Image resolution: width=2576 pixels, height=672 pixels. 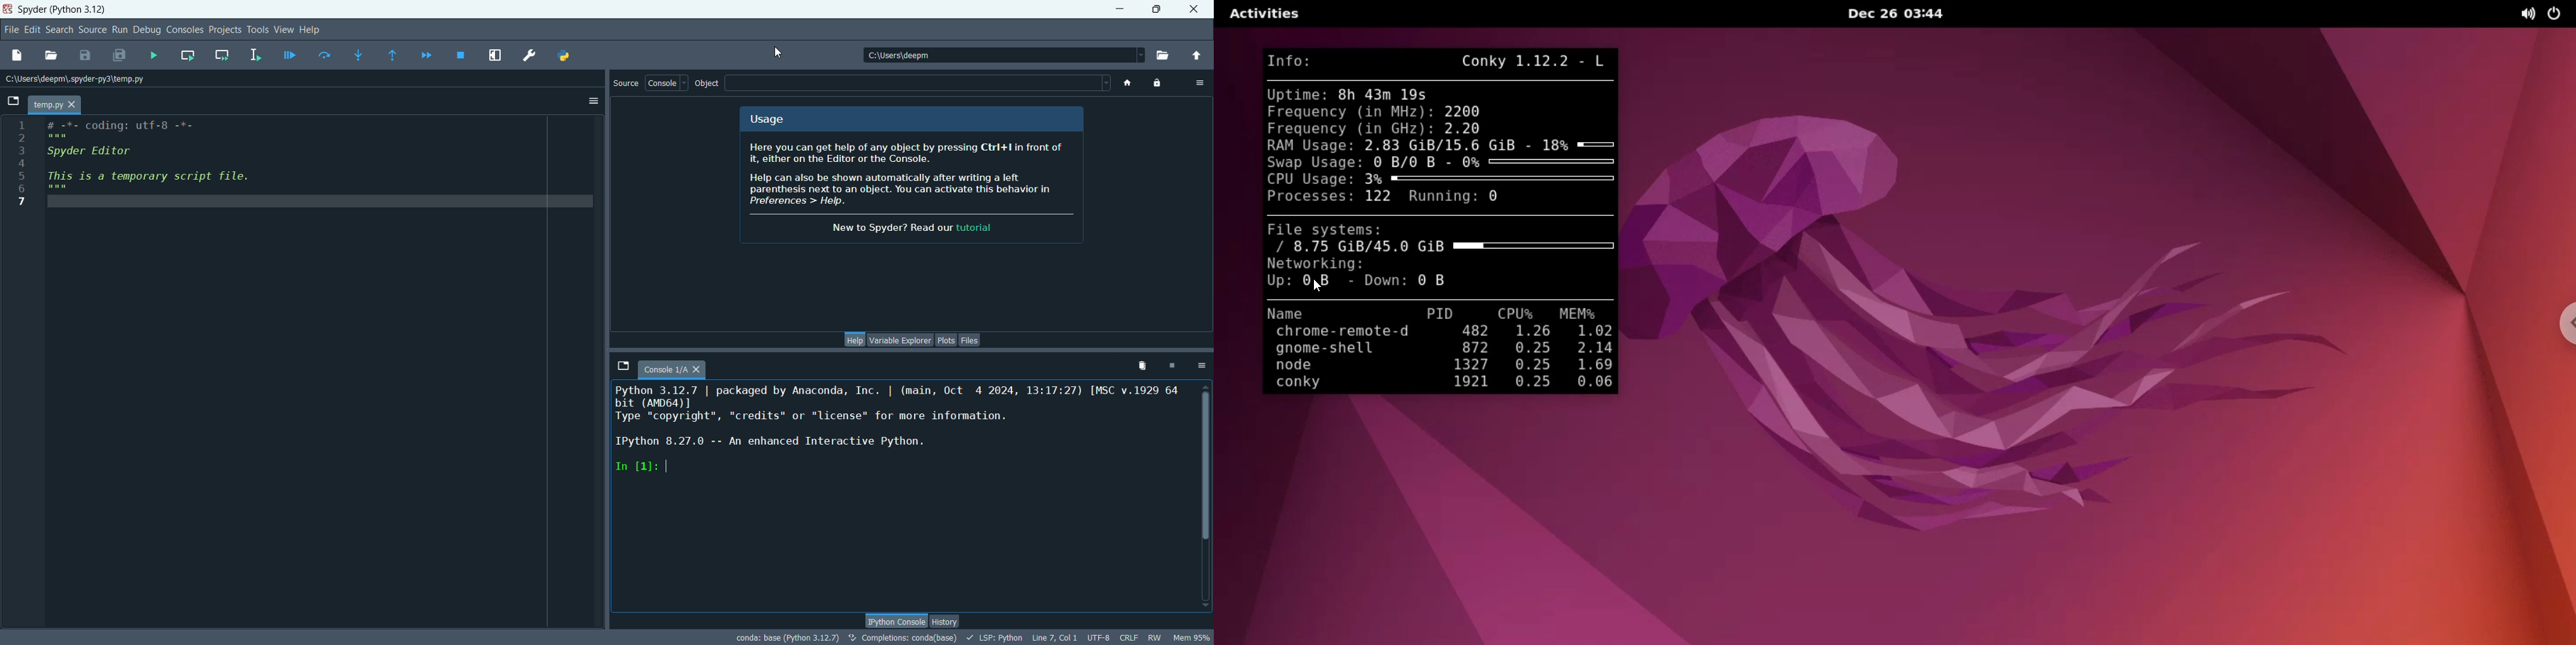 What do you see at coordinates (903, 192) in the screenshot?
I see `Here you can get help of any object by pressing Ctrl+1 in front of
it, either on the Editor or the Console.
Help can also be shown automatically after writing a left
parenthesis next to an object. You can activate this behavior in
Preferences > Help.

New to Spyder? Read our tutorial` at bounding box center [903, 192].